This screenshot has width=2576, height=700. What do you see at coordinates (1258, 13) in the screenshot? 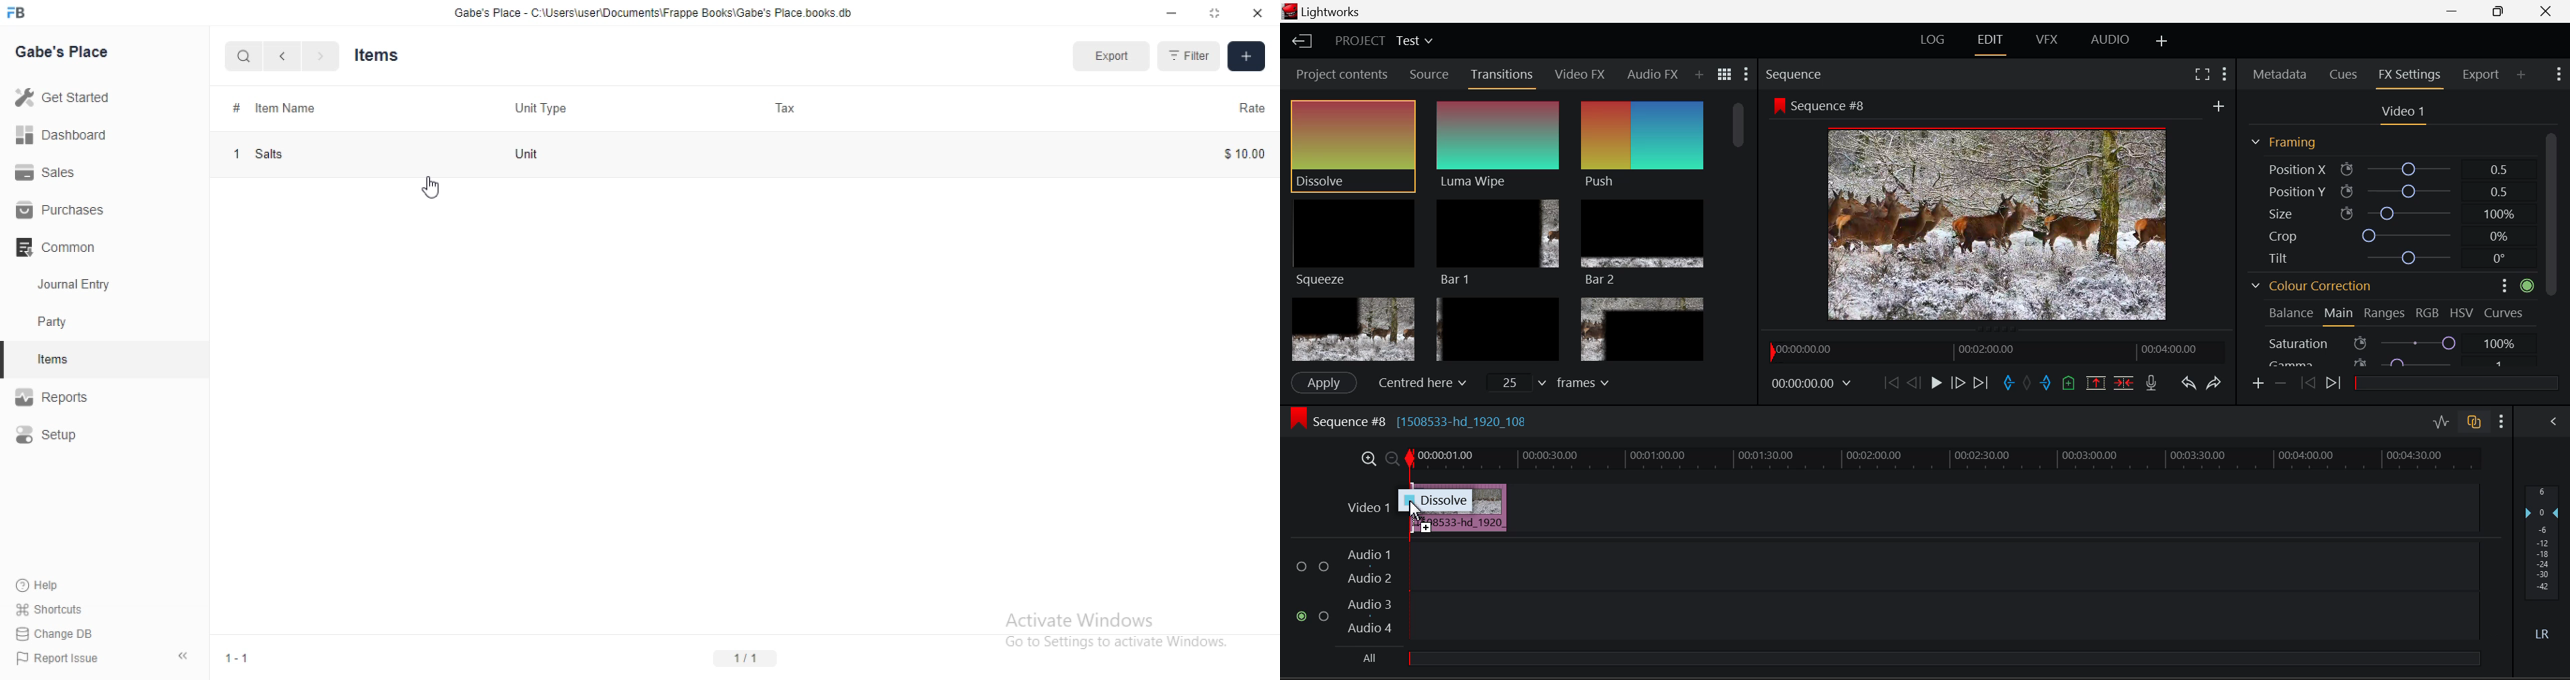
I see `close` at bounding box center [1258, 13].